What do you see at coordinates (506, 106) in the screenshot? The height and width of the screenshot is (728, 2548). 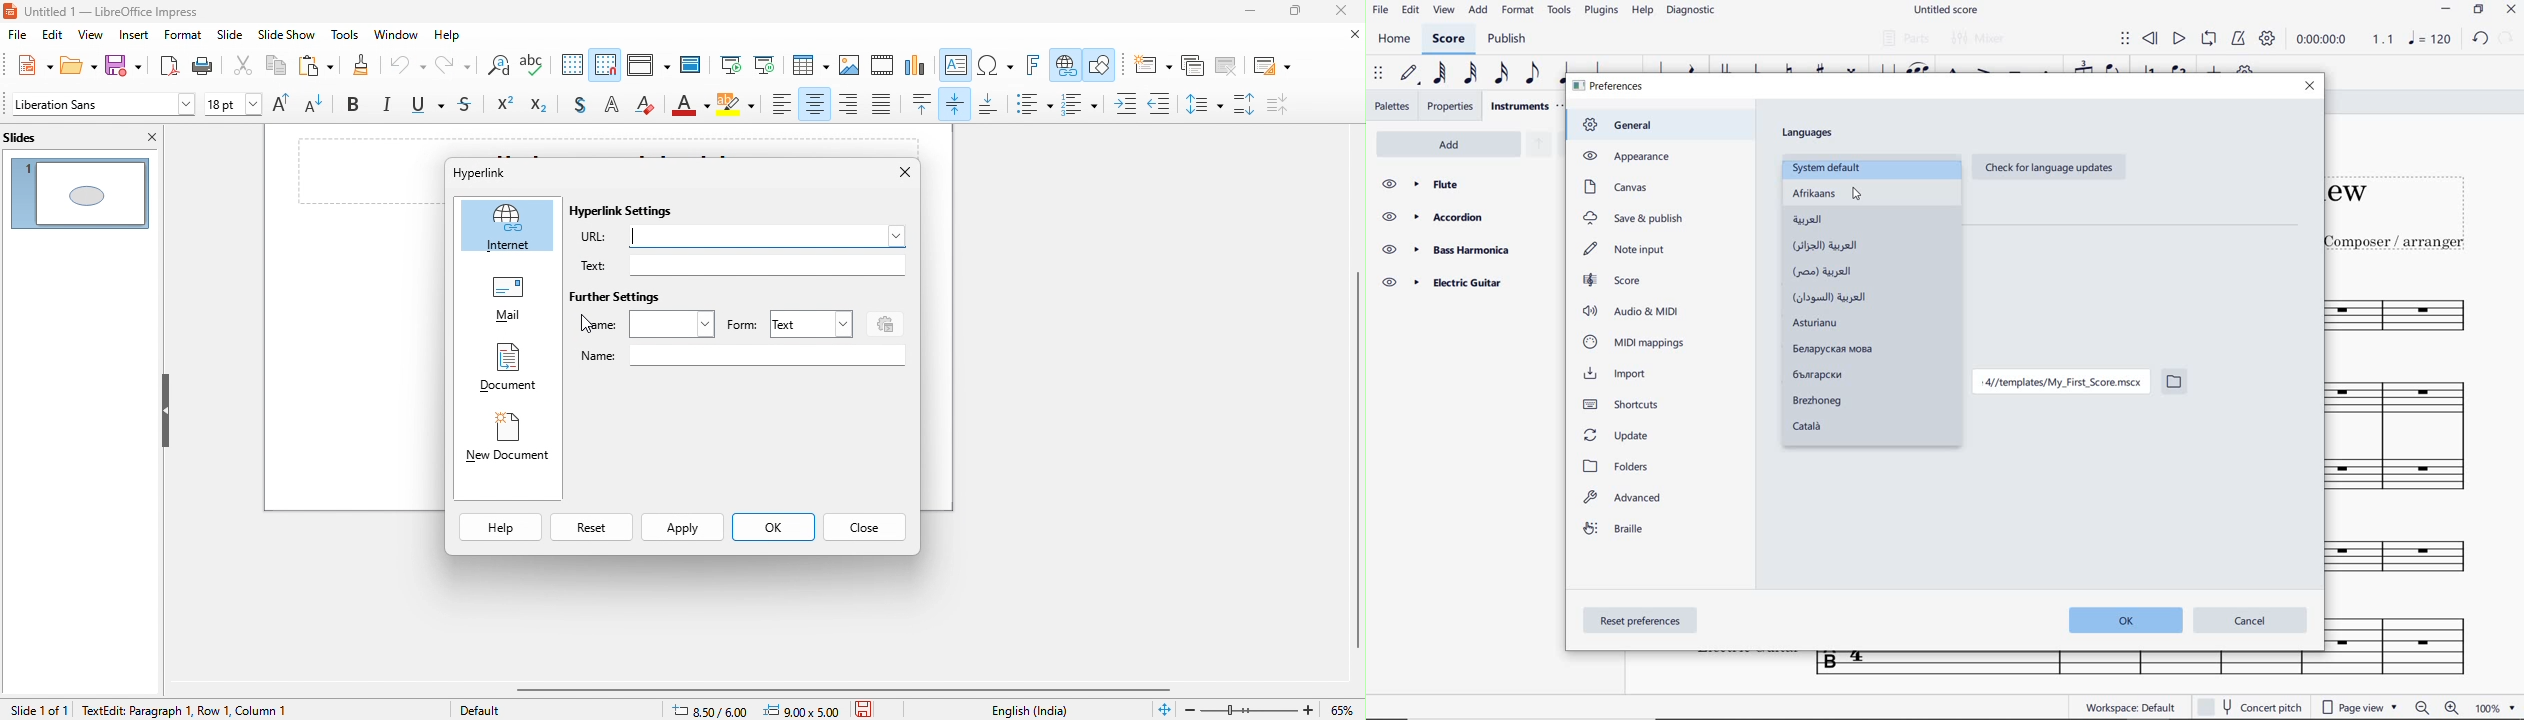 I see `superscript` at bounding box center [506, 106].